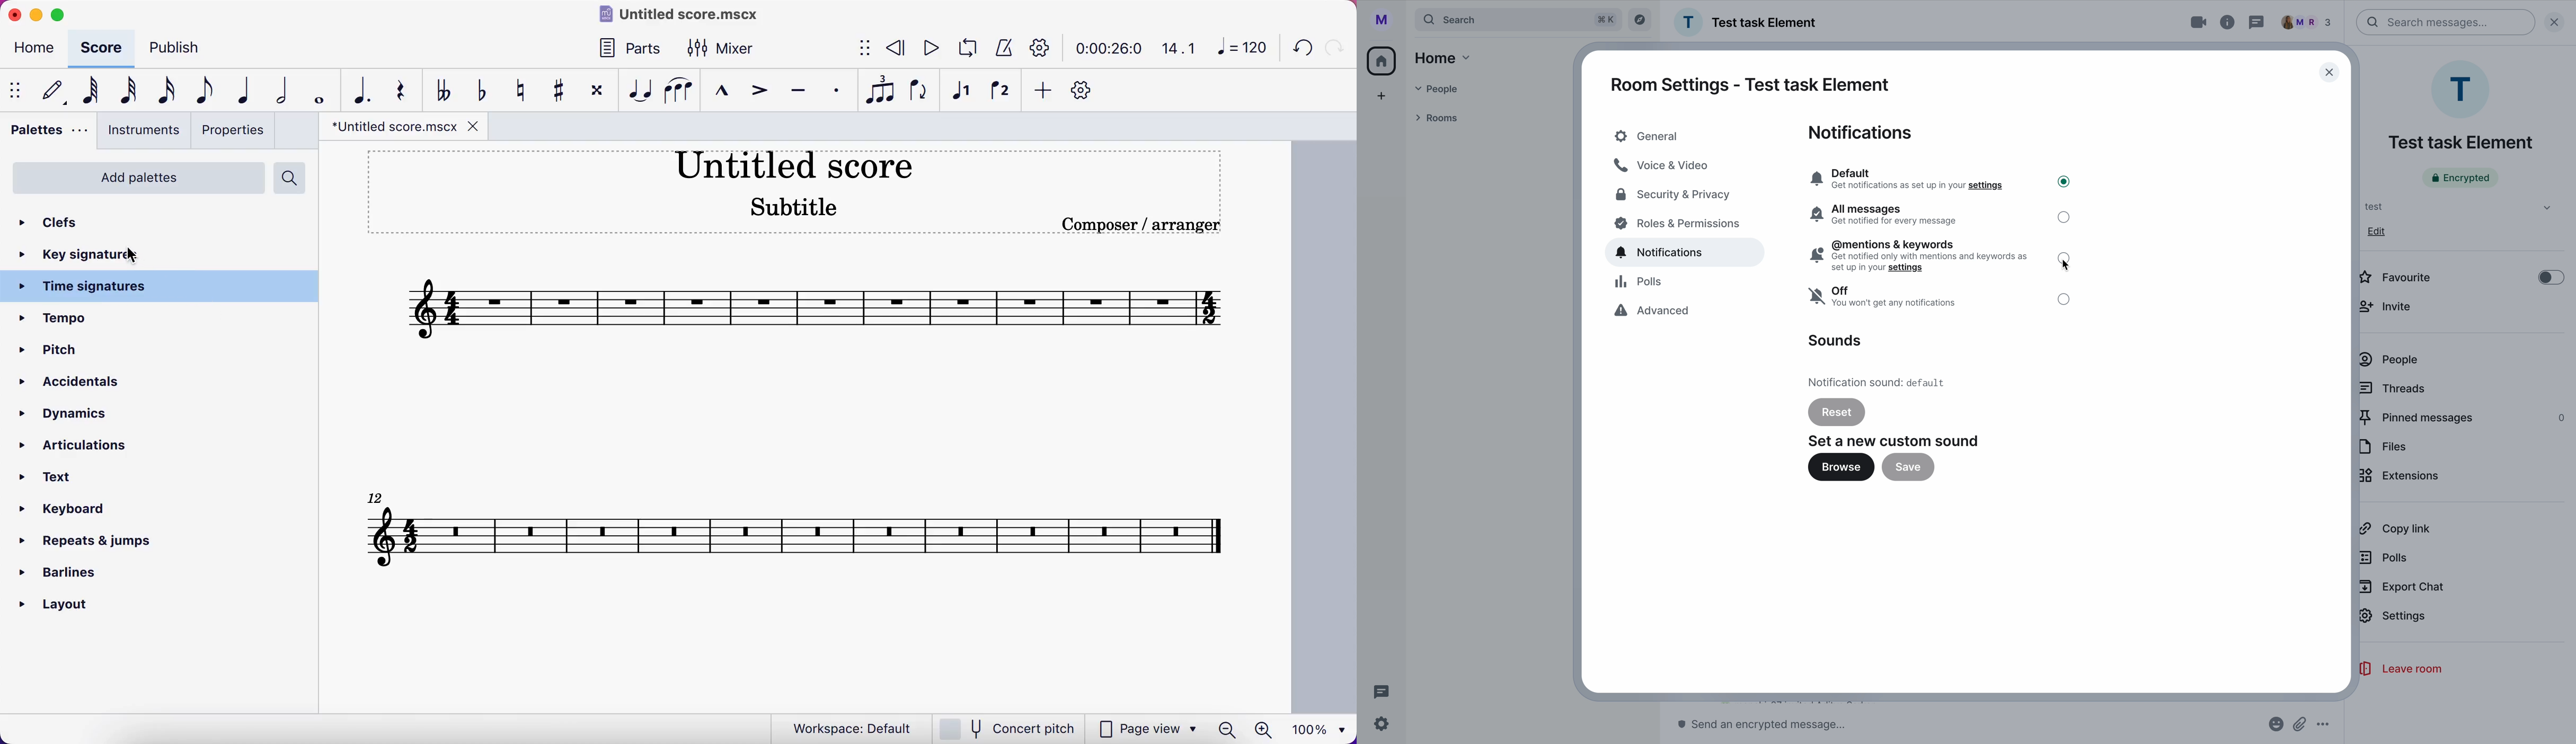  Describe the element at coordinates (2395, 621) in the screenshot. I see `click on settings` at that location.